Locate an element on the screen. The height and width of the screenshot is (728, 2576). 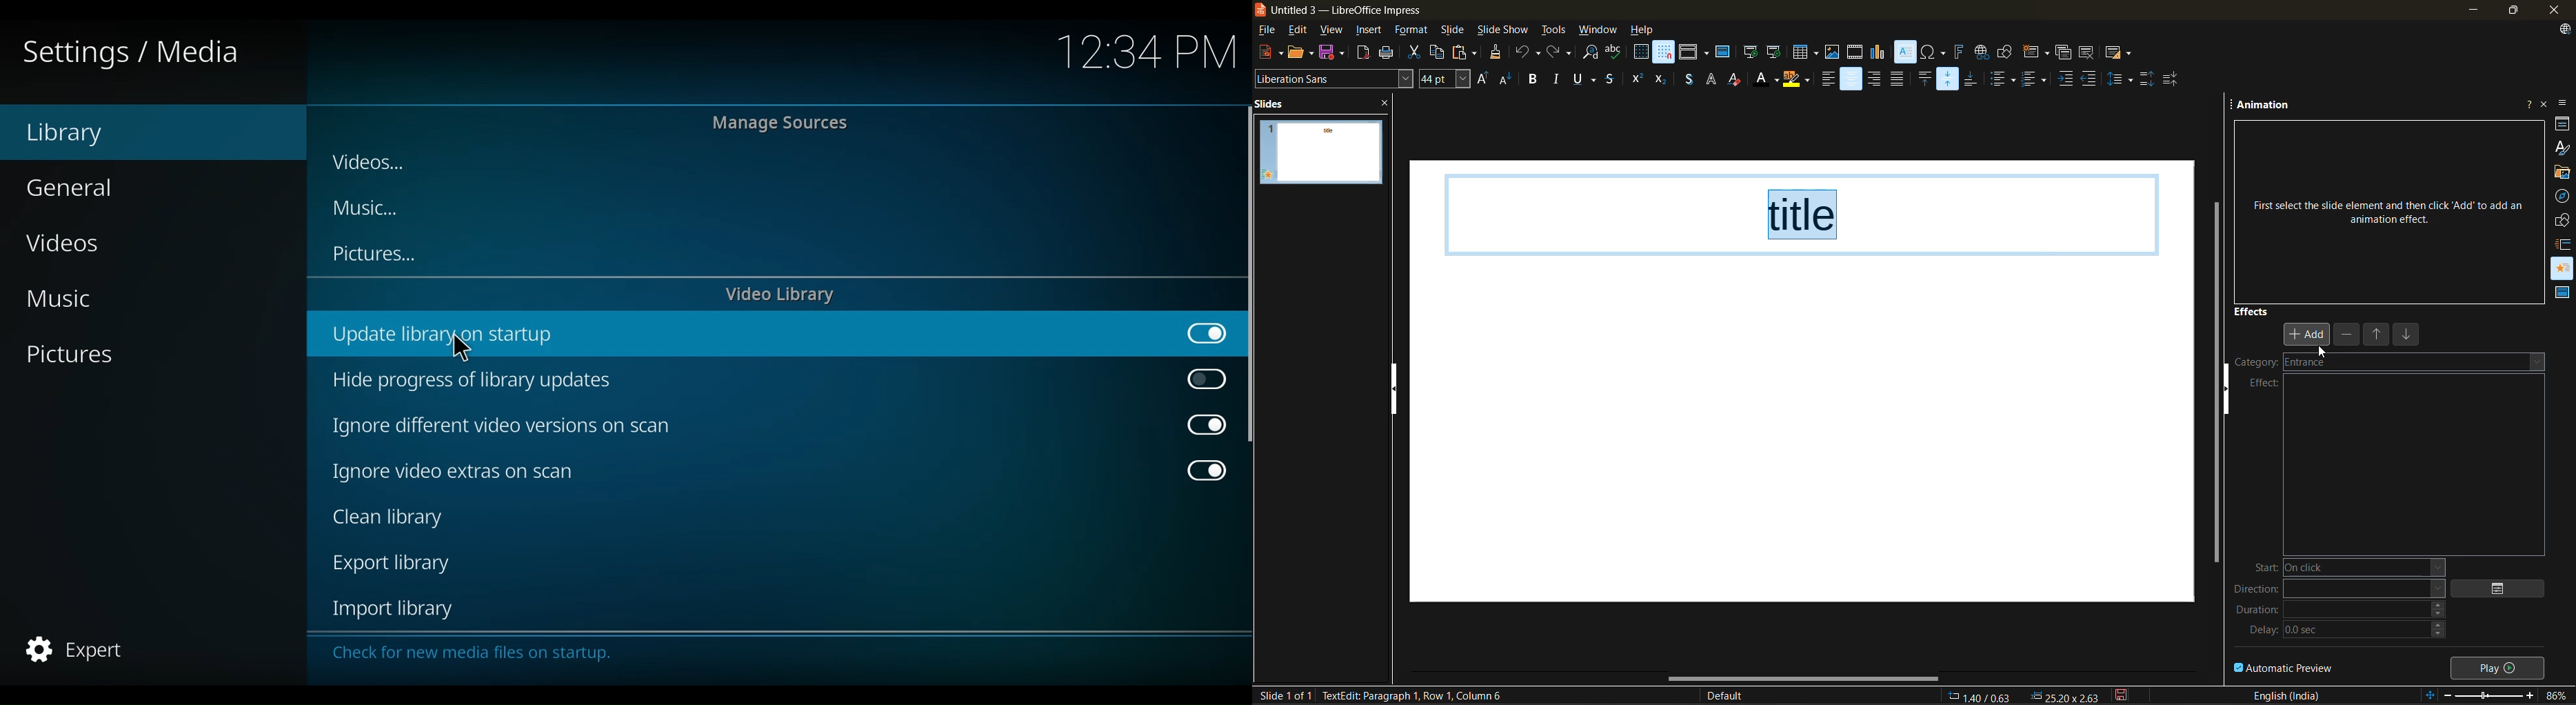
Expert is located at coordinates (72, 649).